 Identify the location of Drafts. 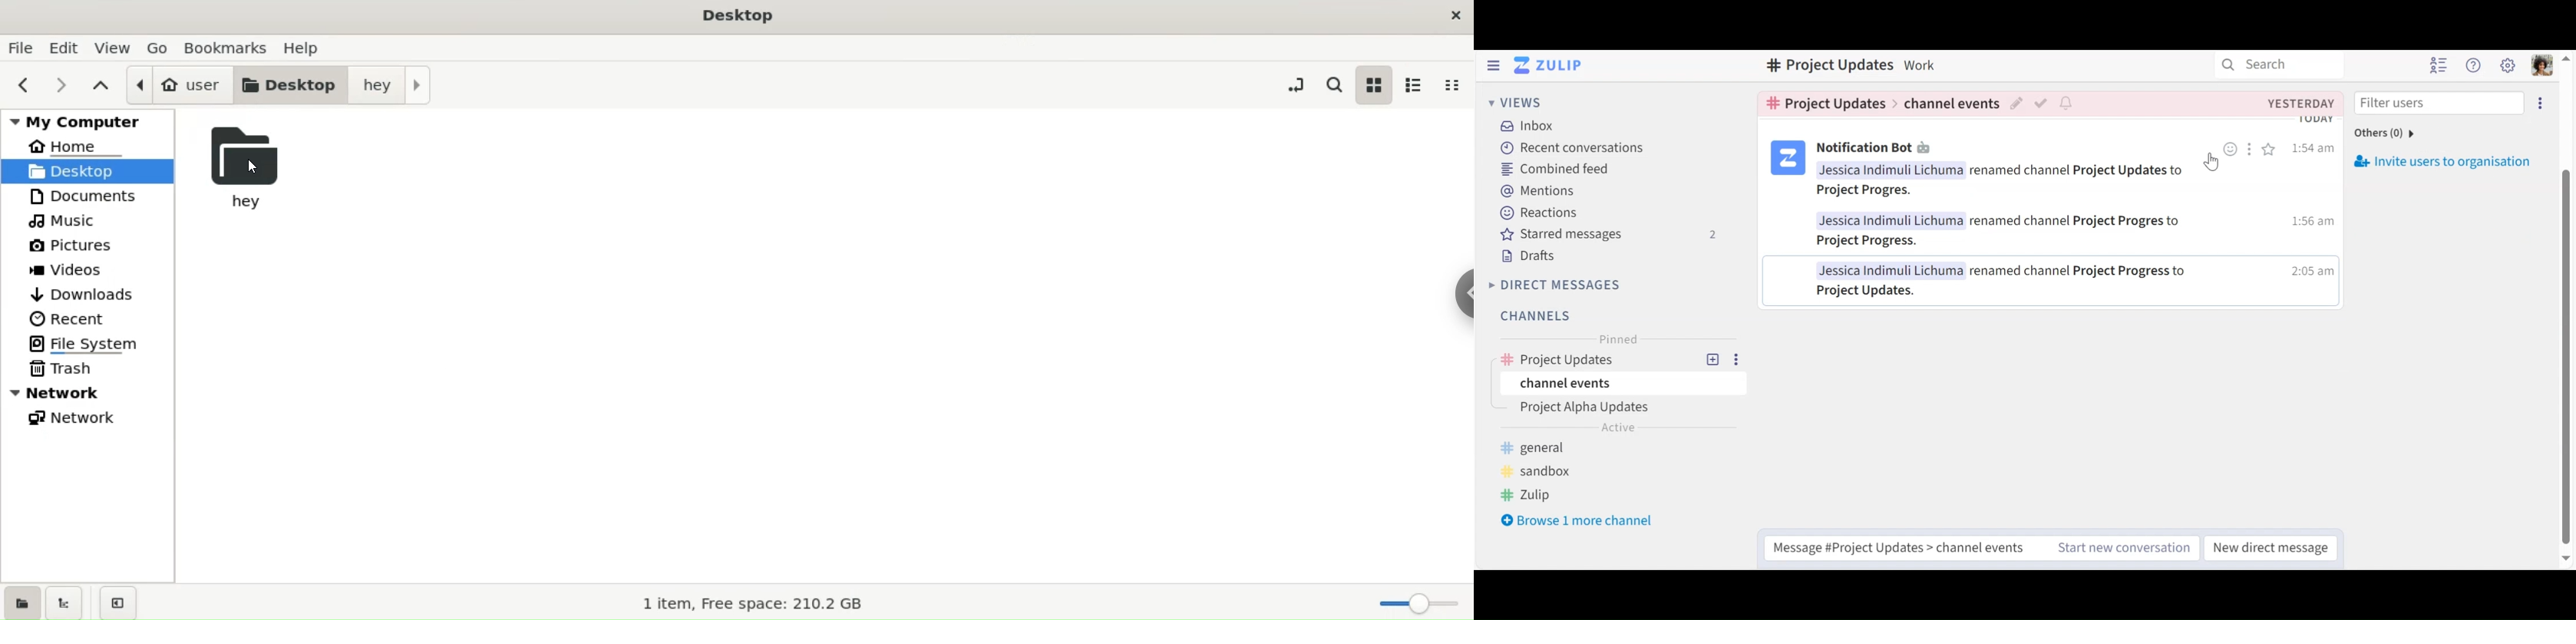
(1531, 257).